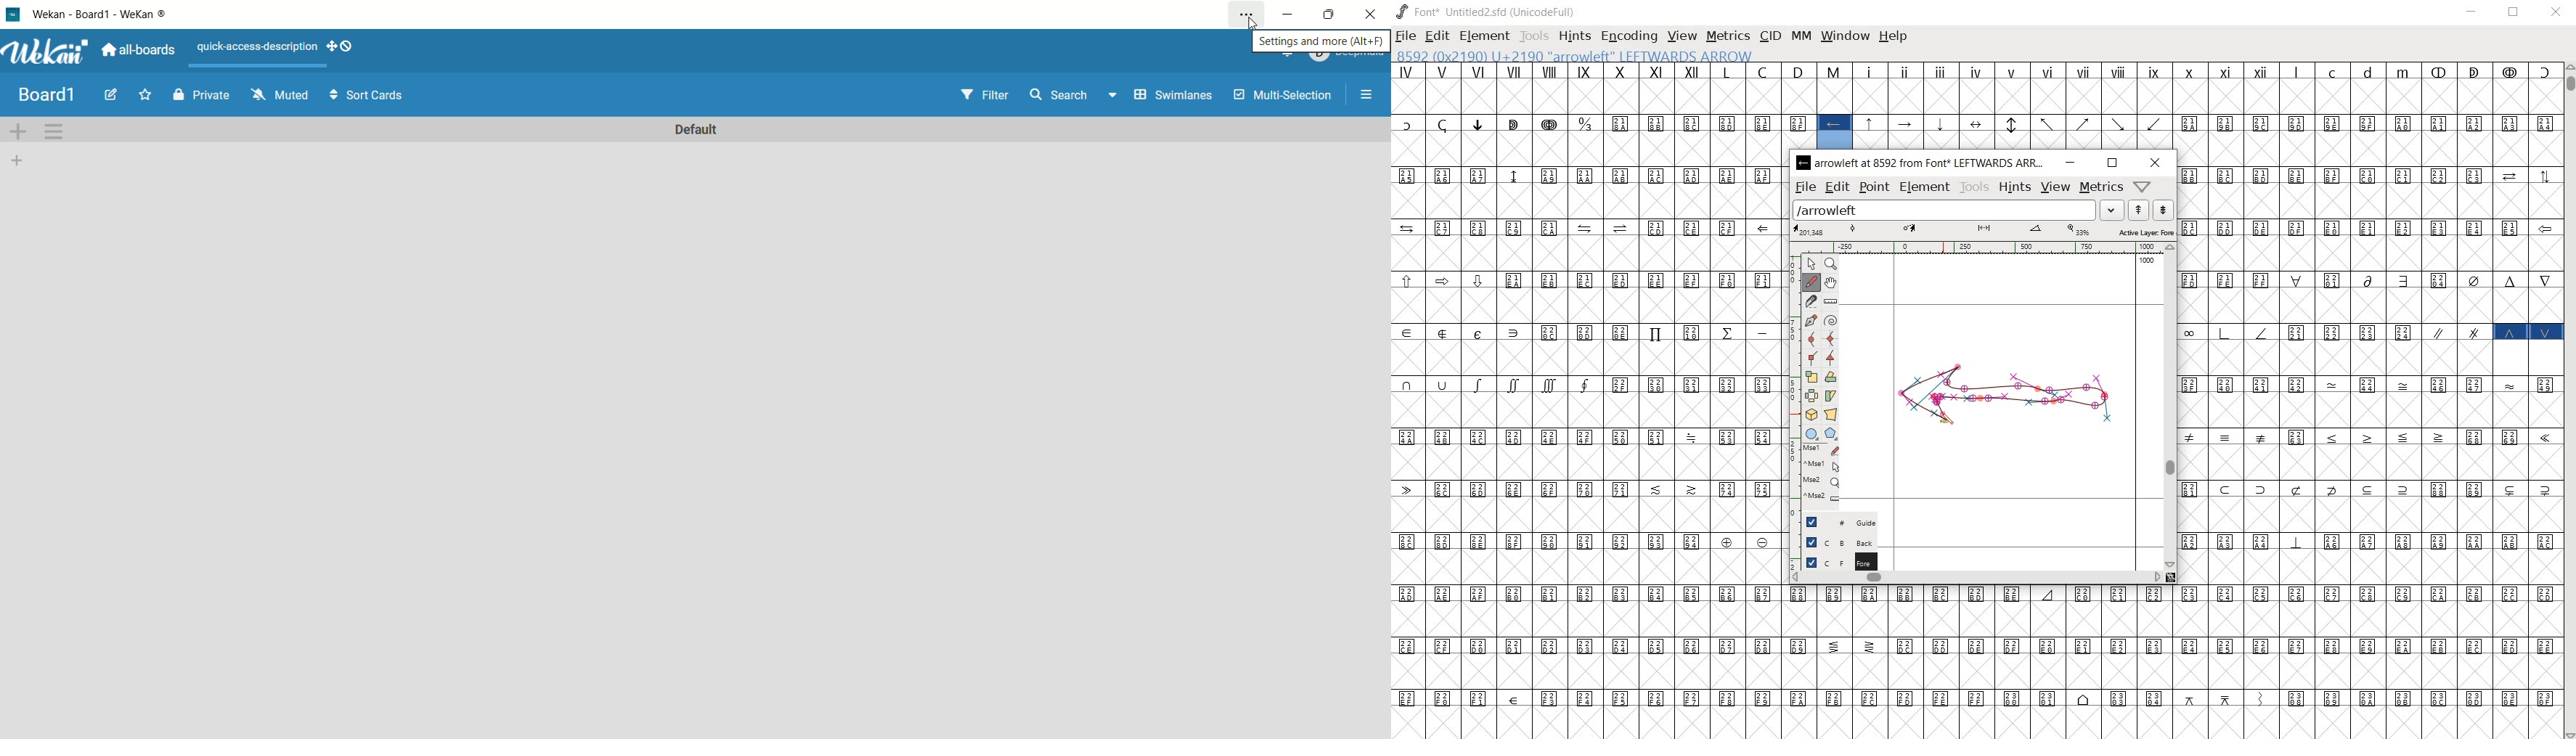 Image resolution: width=2576 pixels, height=756 pixels. What do you see at coordinates (2369, 397) in the screenshot?
I see `glyphs characters` at bounding box center [2369, 397].